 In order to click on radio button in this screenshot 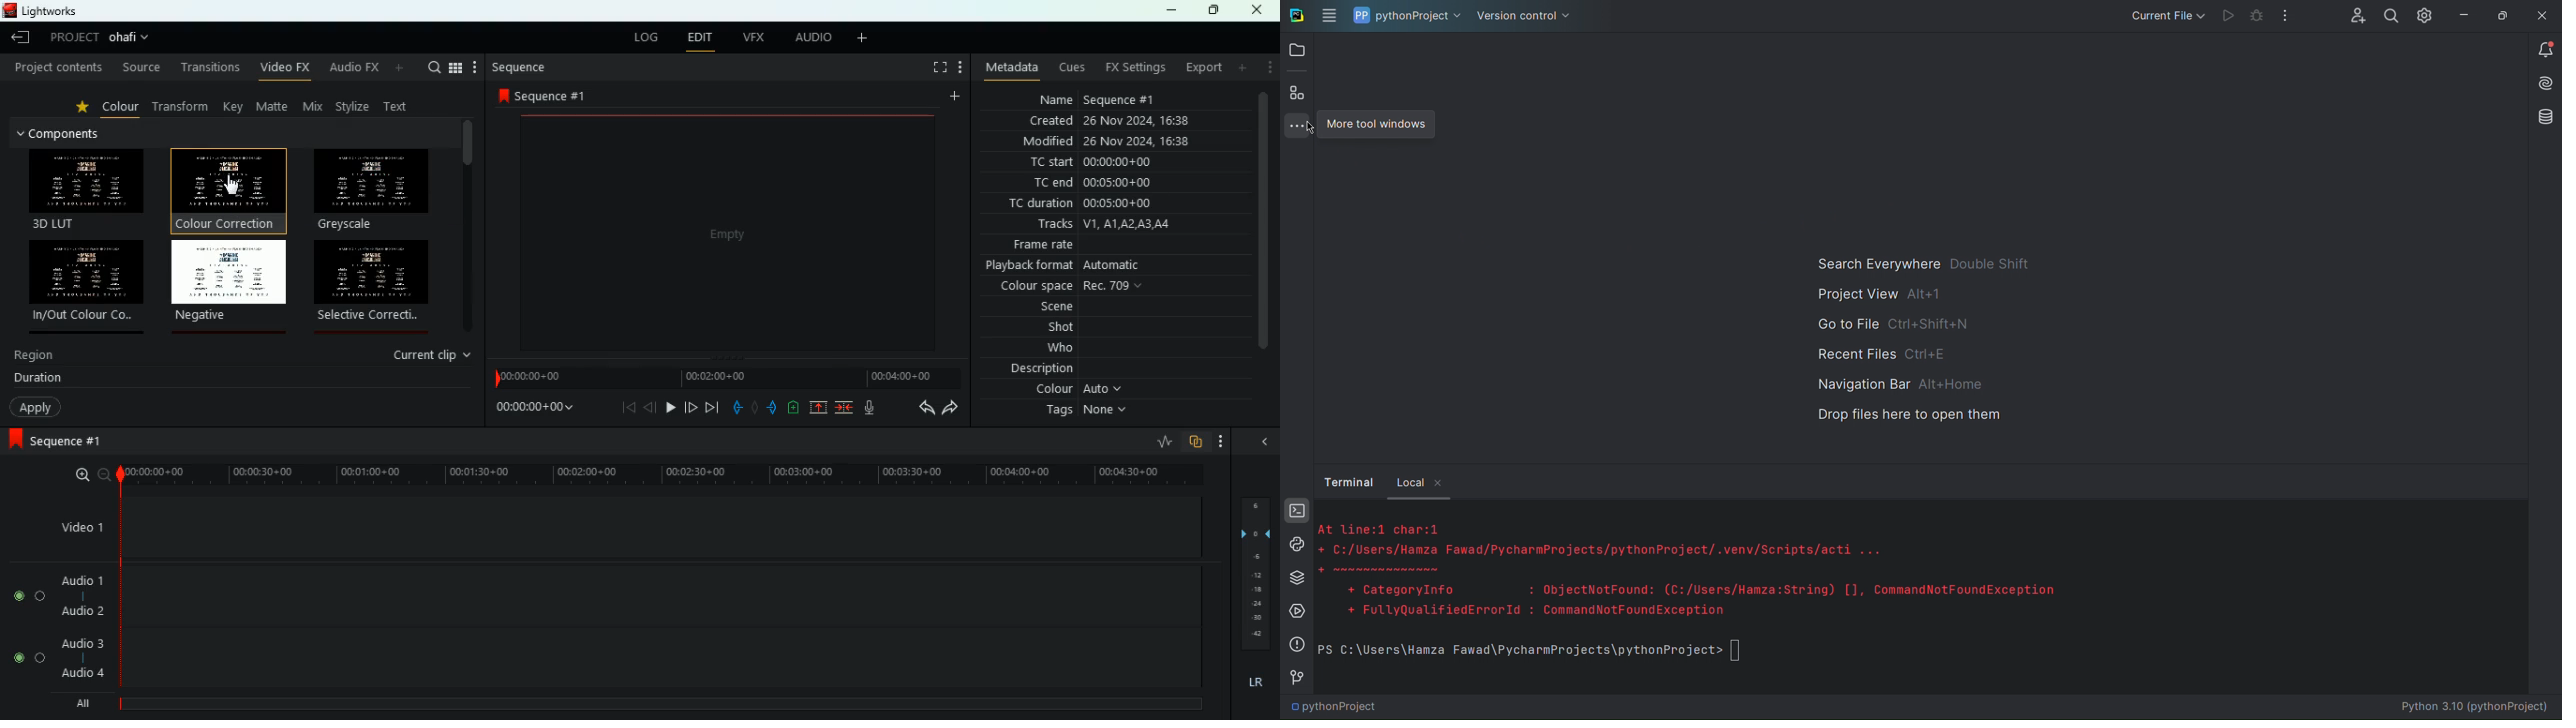, I will do `click(27, 627)`.